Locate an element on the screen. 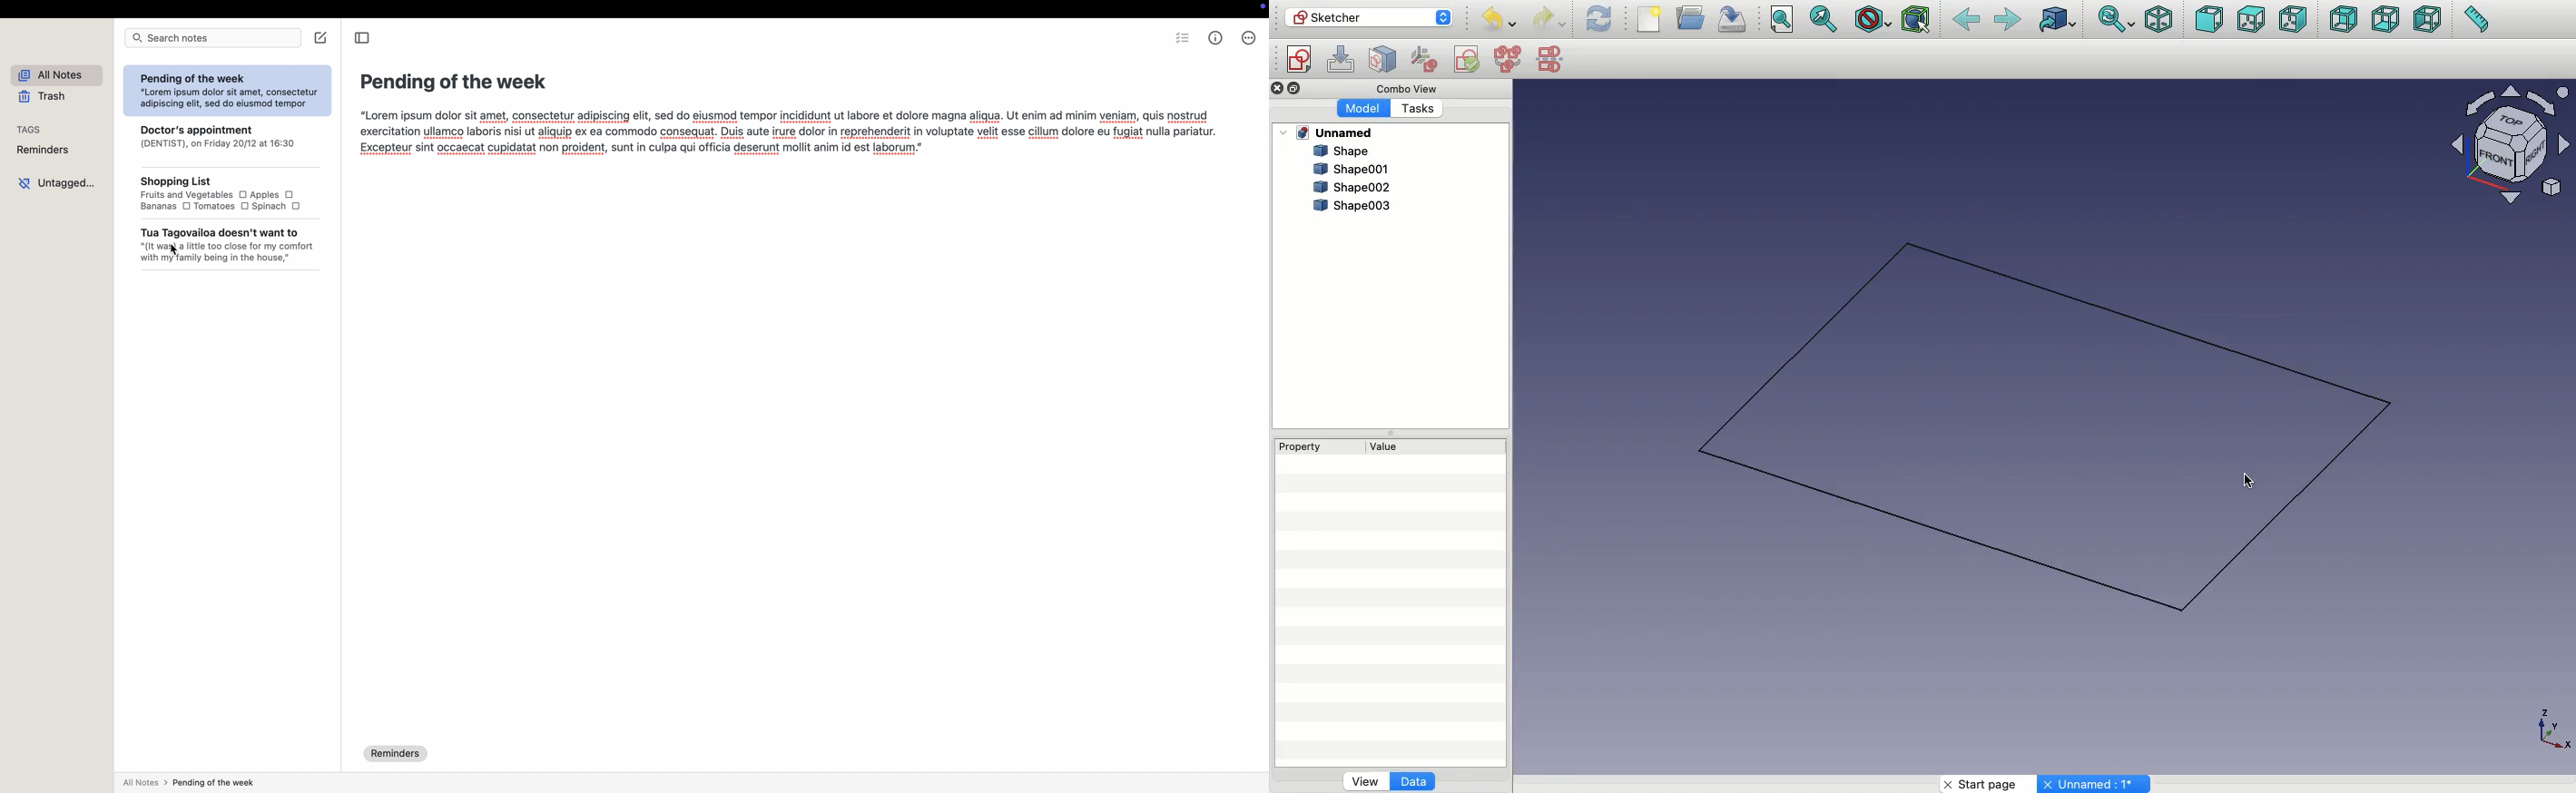  Fit all is located at coordinates (1782, 19).